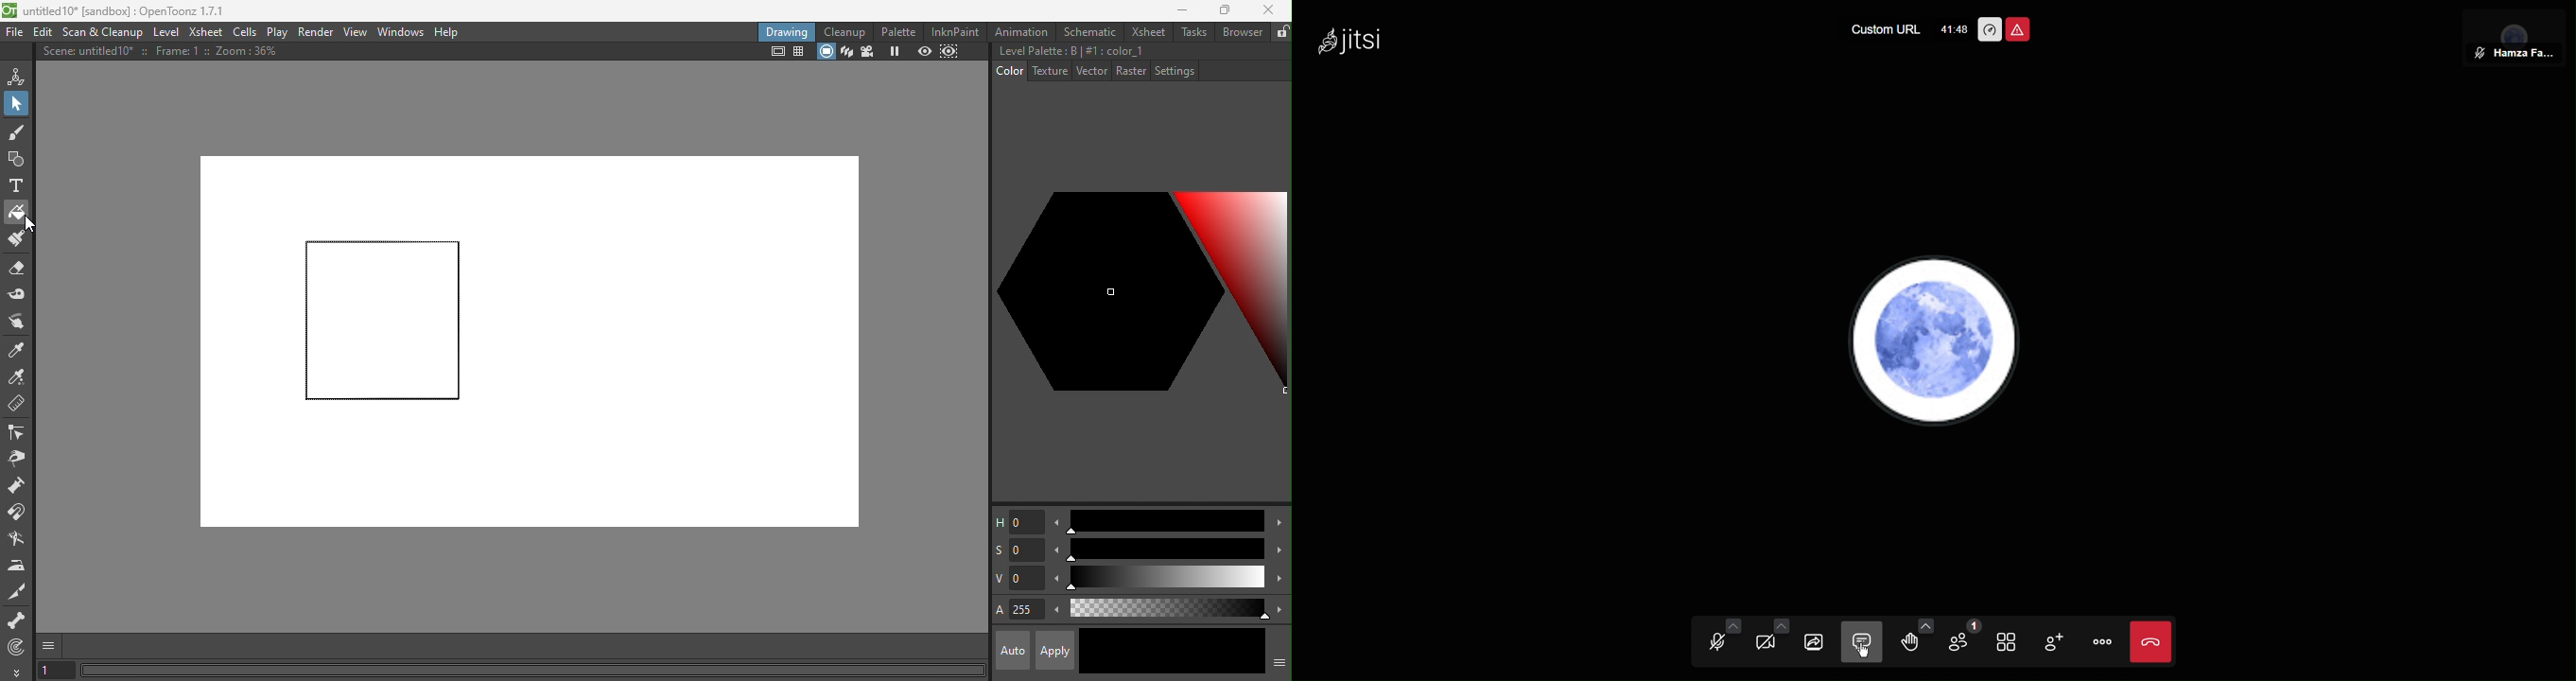  Describe the element at coordinates (1912, 640) in the screenshot. I see `Raise Hand` at that location.